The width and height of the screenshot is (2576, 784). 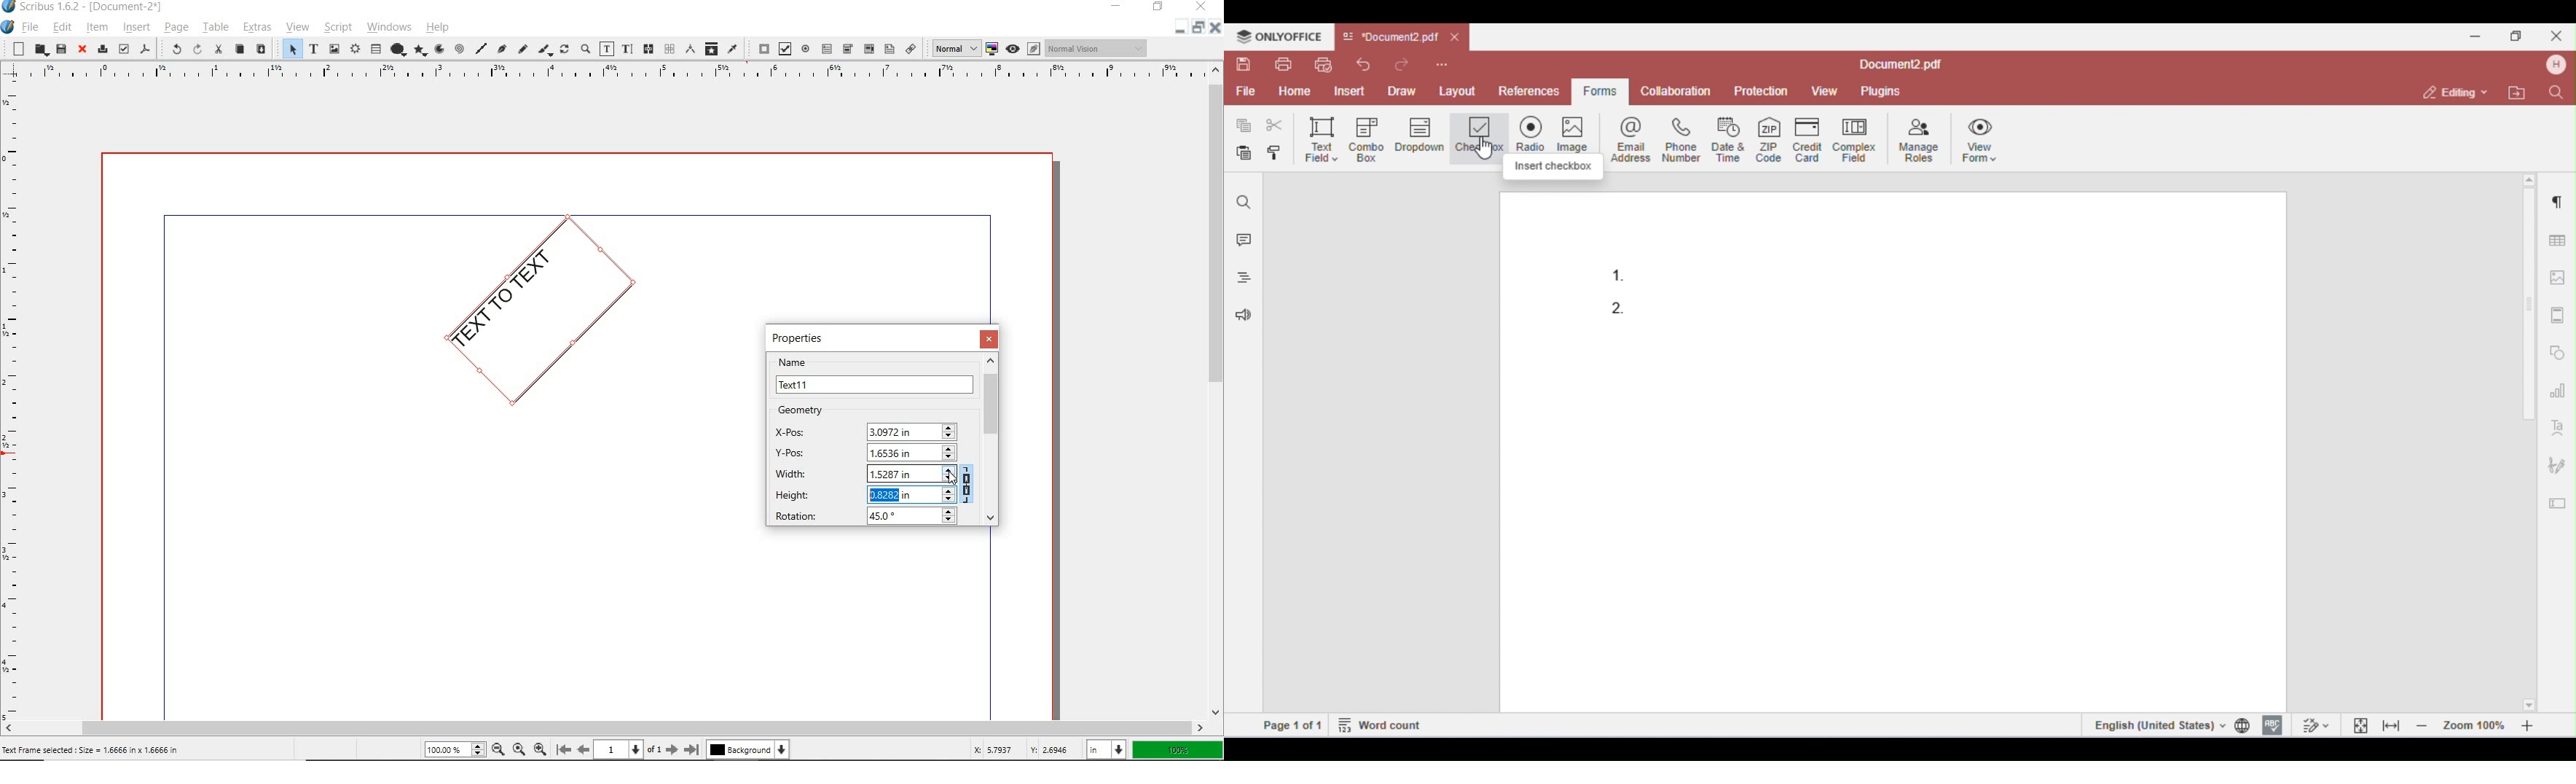 I want to click on unlink text frames, so click(x=669, y=50).